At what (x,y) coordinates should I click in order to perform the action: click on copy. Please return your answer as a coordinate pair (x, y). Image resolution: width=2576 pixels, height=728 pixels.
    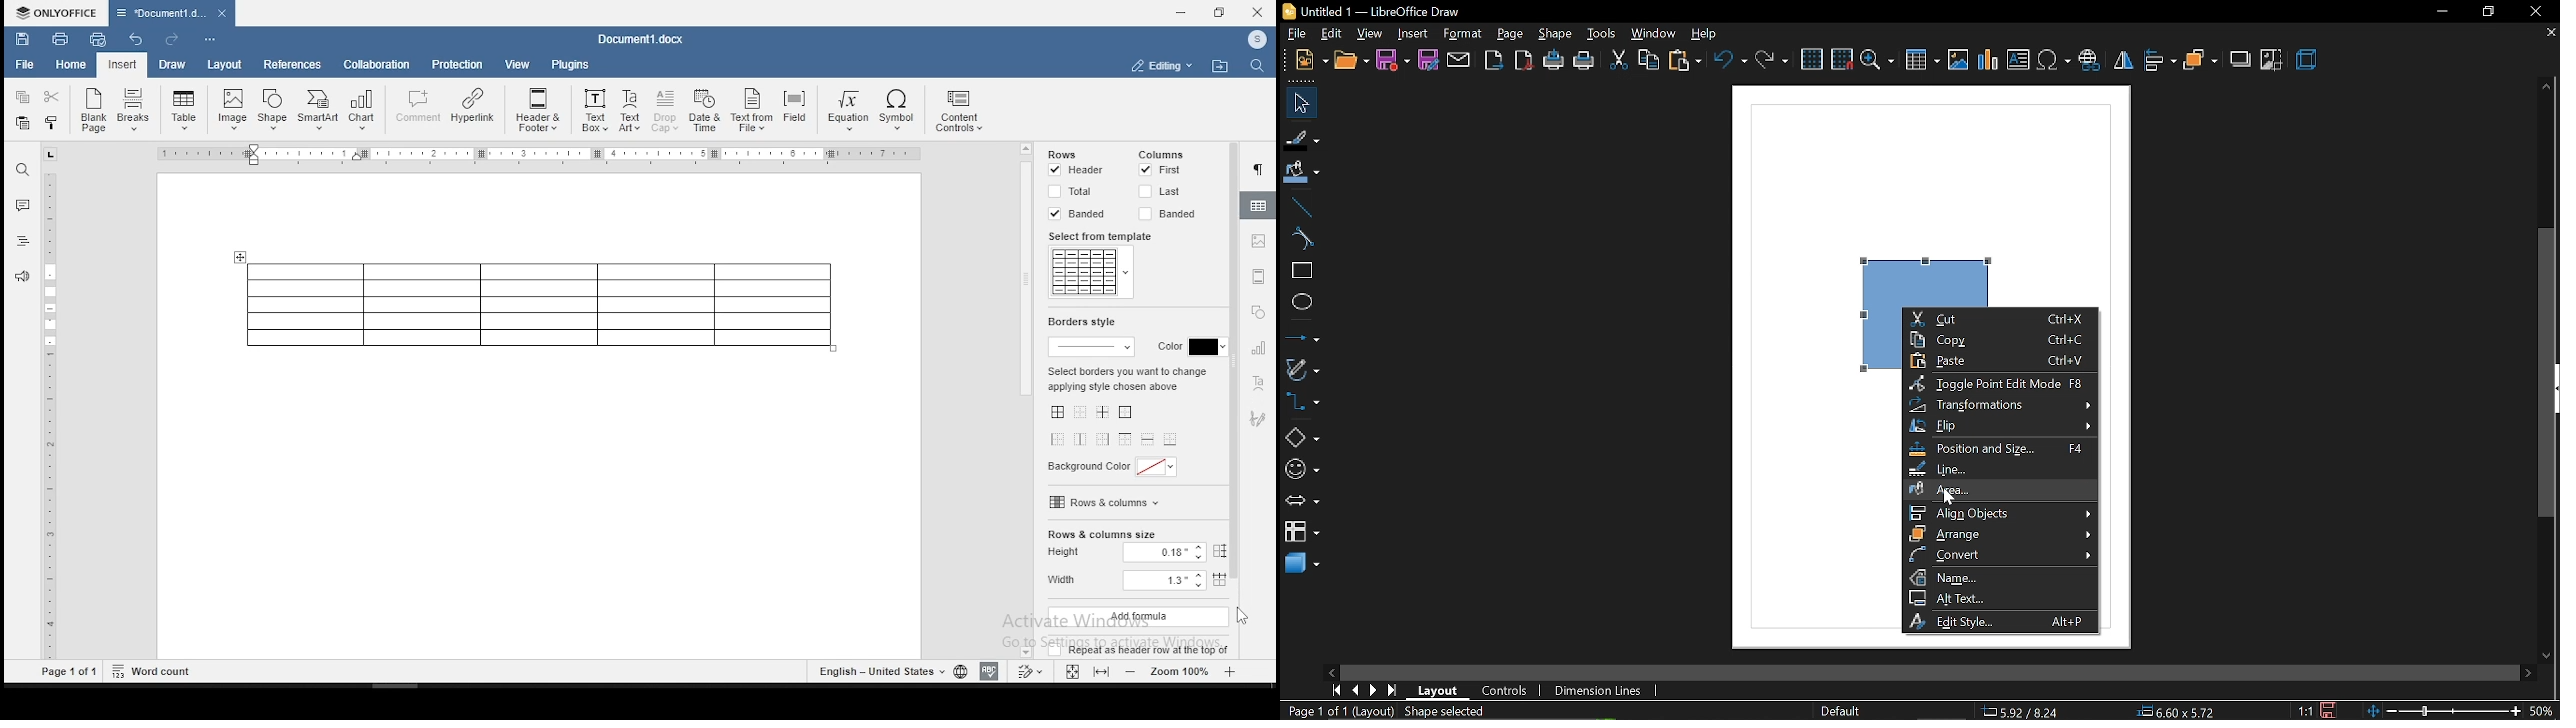
    Looking at the image, I should click on (1650, 61).